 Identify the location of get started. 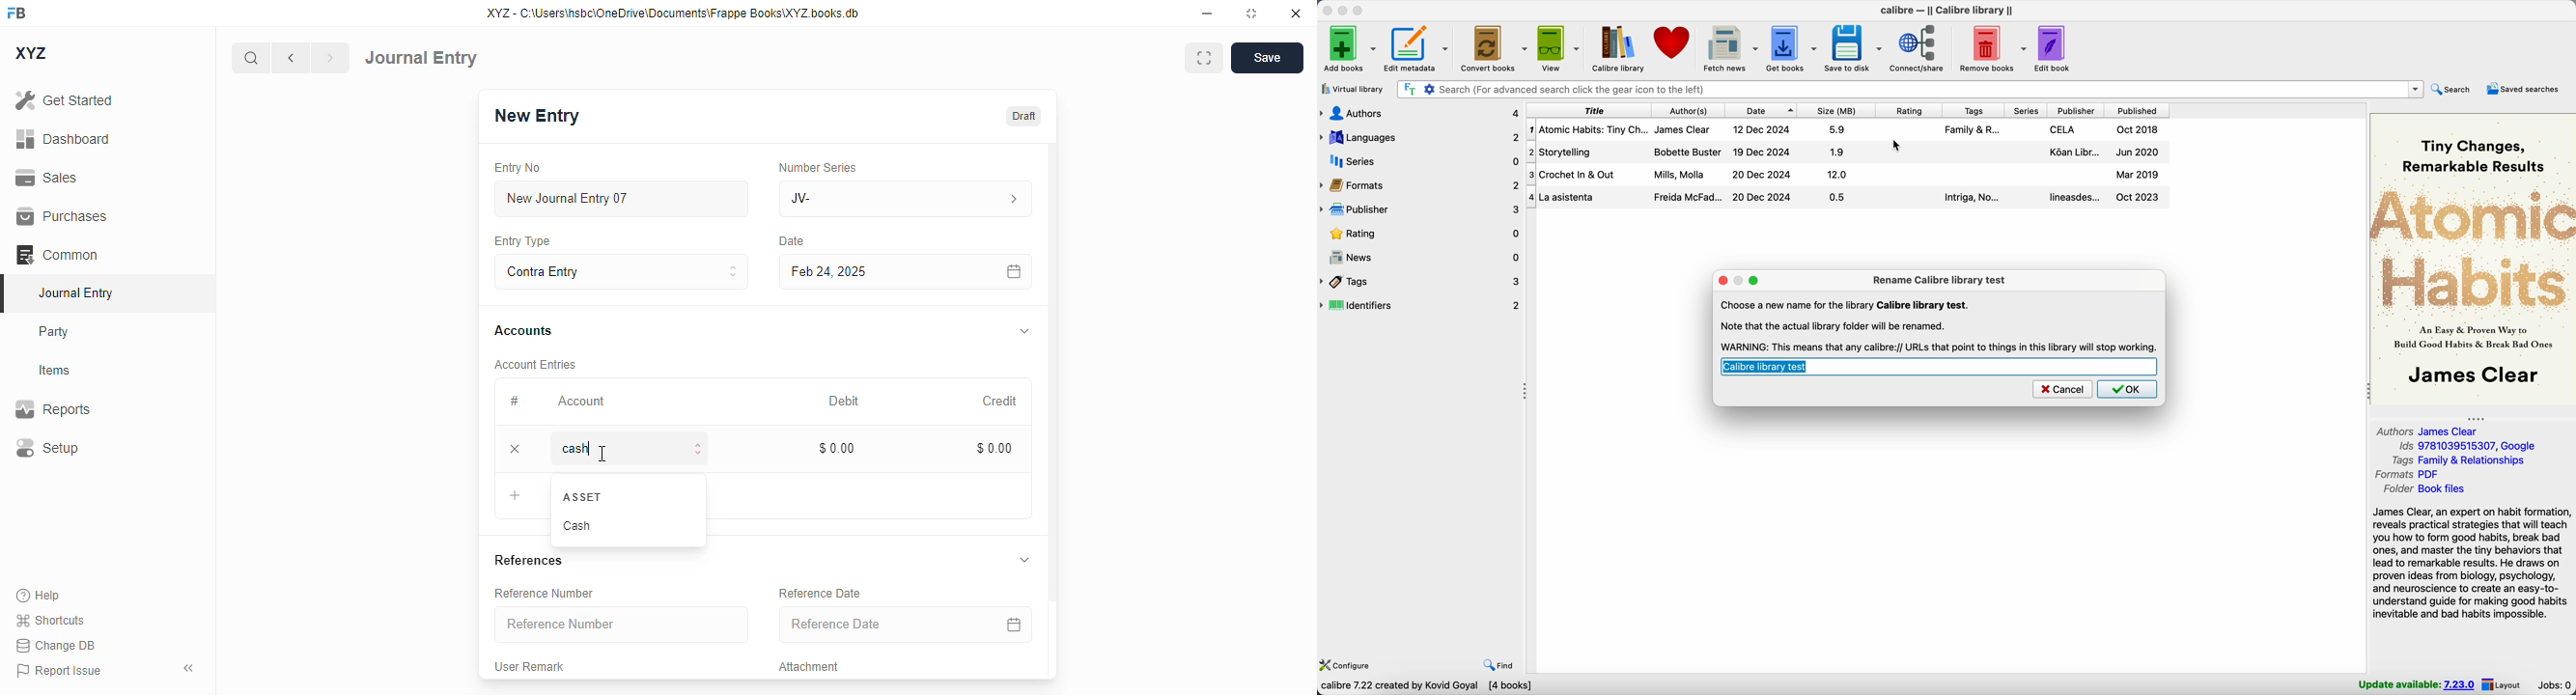
(65, 100).